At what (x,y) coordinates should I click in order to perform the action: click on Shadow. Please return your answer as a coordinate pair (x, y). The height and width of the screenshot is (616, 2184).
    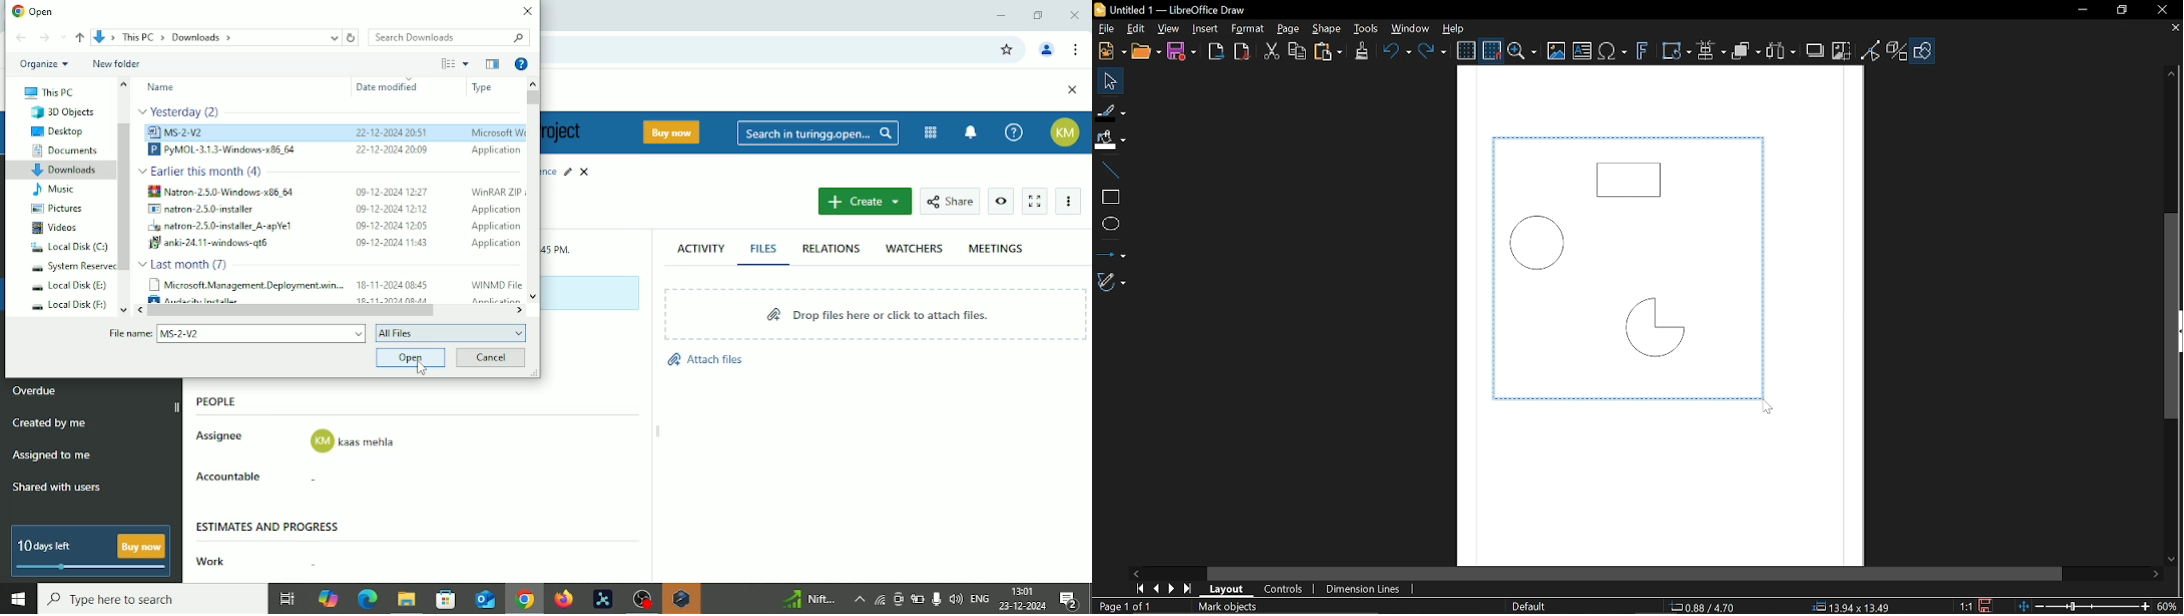
    Looking at the image, I should click on (1816, 50).